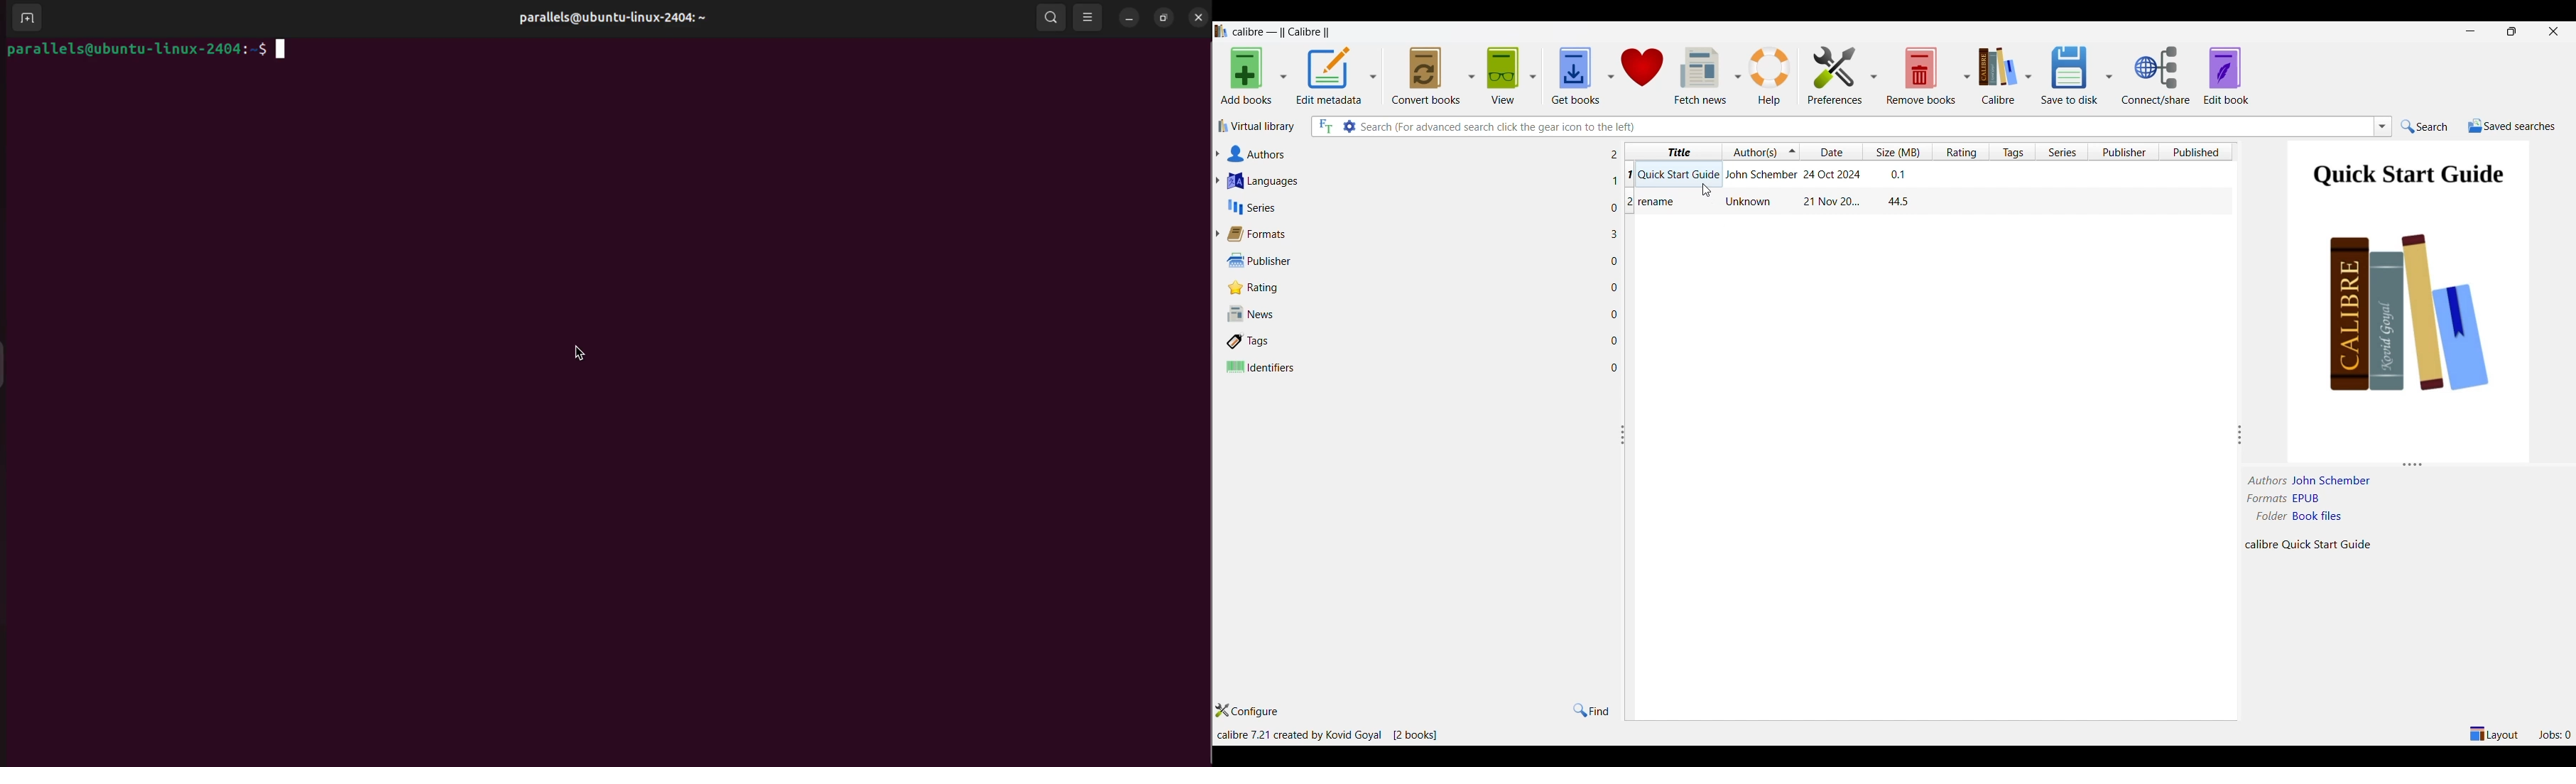 The image size is (2576, 784). Describe the element at coordinates (1643, 75) in the screenshot. I see `Donate` at that location.